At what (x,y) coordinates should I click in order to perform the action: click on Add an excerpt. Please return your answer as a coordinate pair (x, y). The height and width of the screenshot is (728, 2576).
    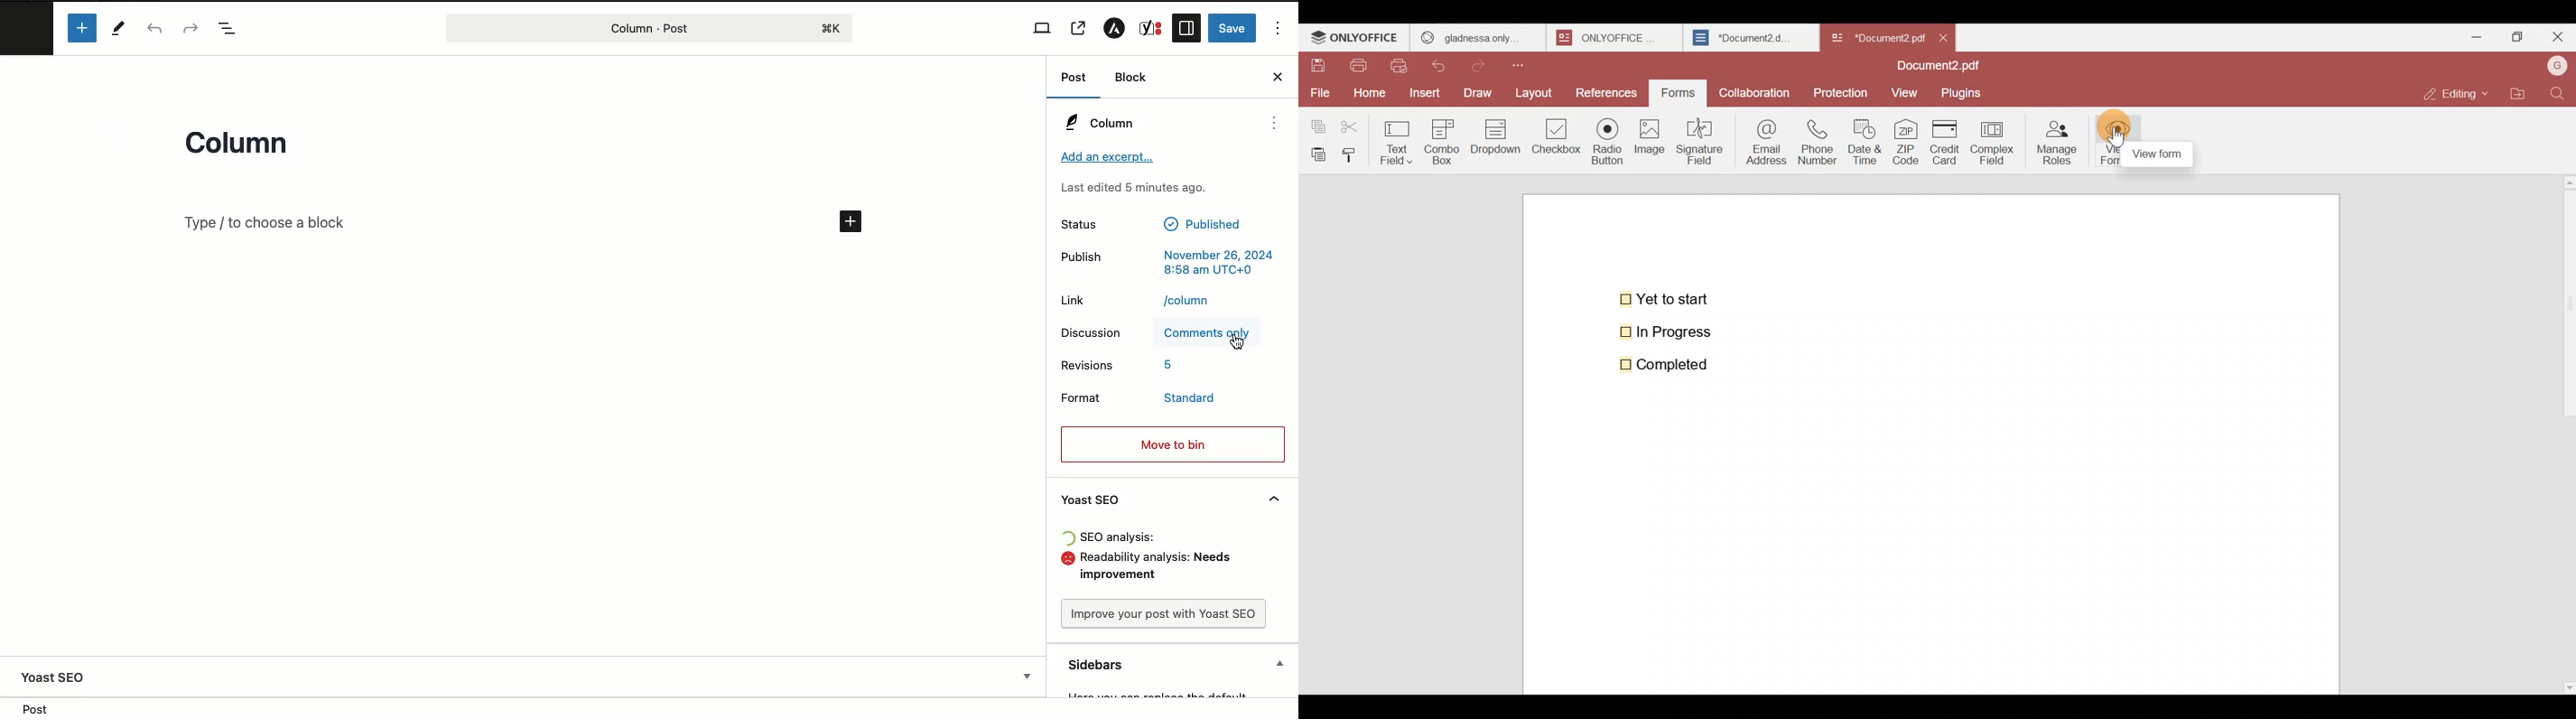
    Looking at the image, I should click on (1107, 159).